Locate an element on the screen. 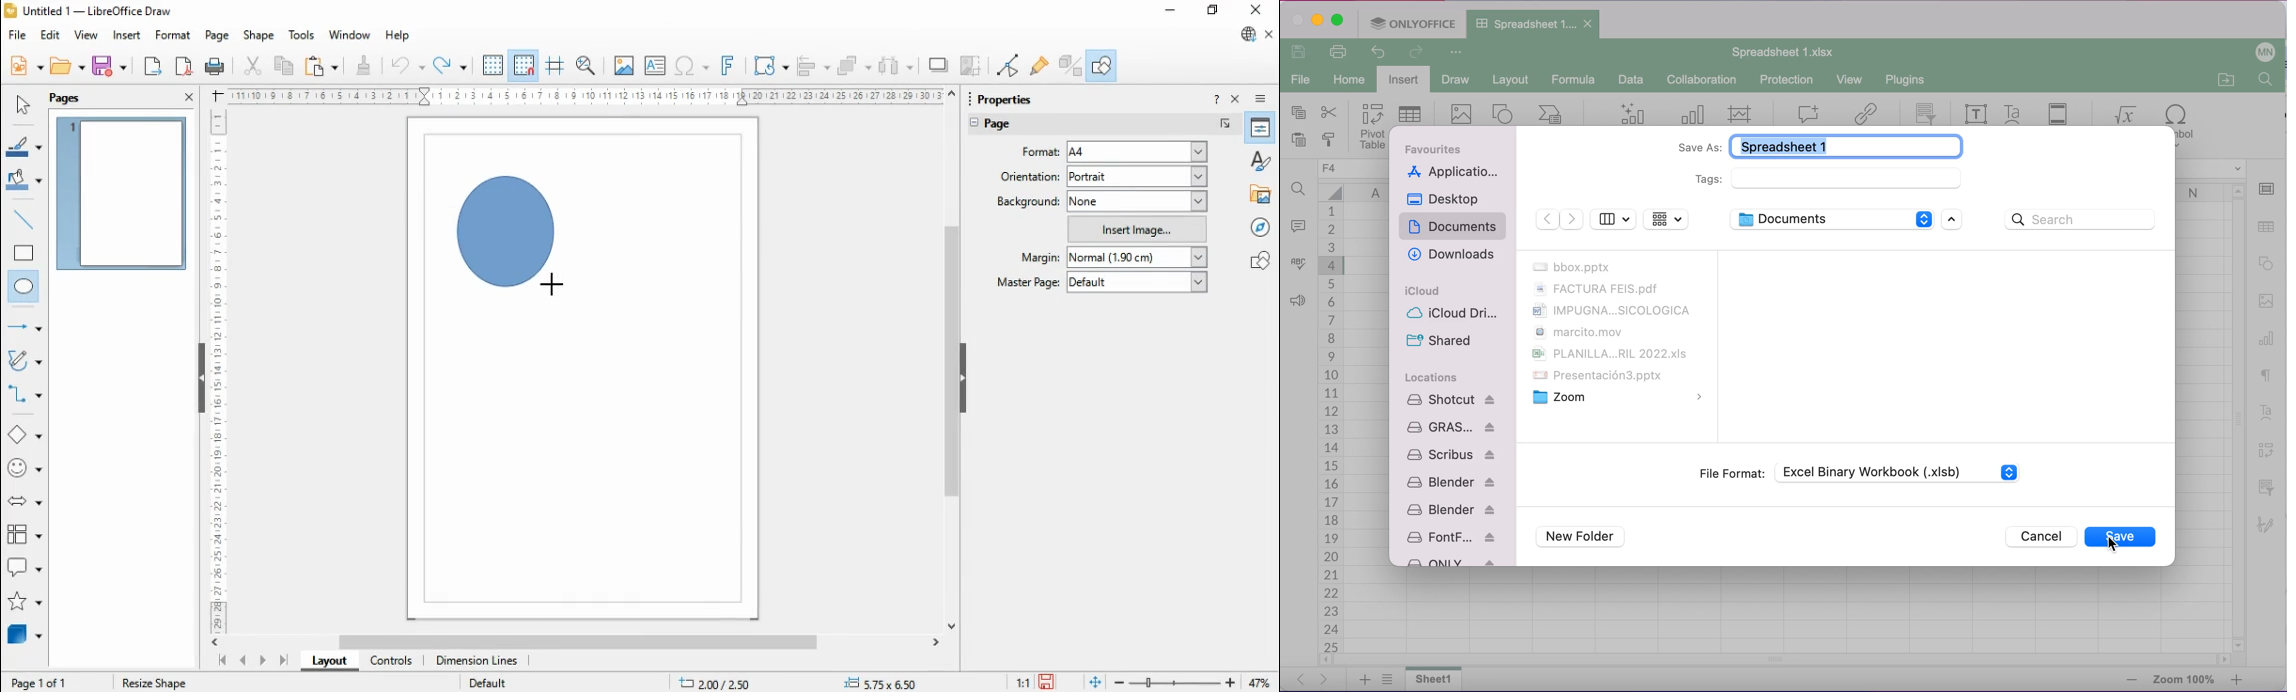 The image size is (2296, 700). shadow is located at coordinates (939, 65).